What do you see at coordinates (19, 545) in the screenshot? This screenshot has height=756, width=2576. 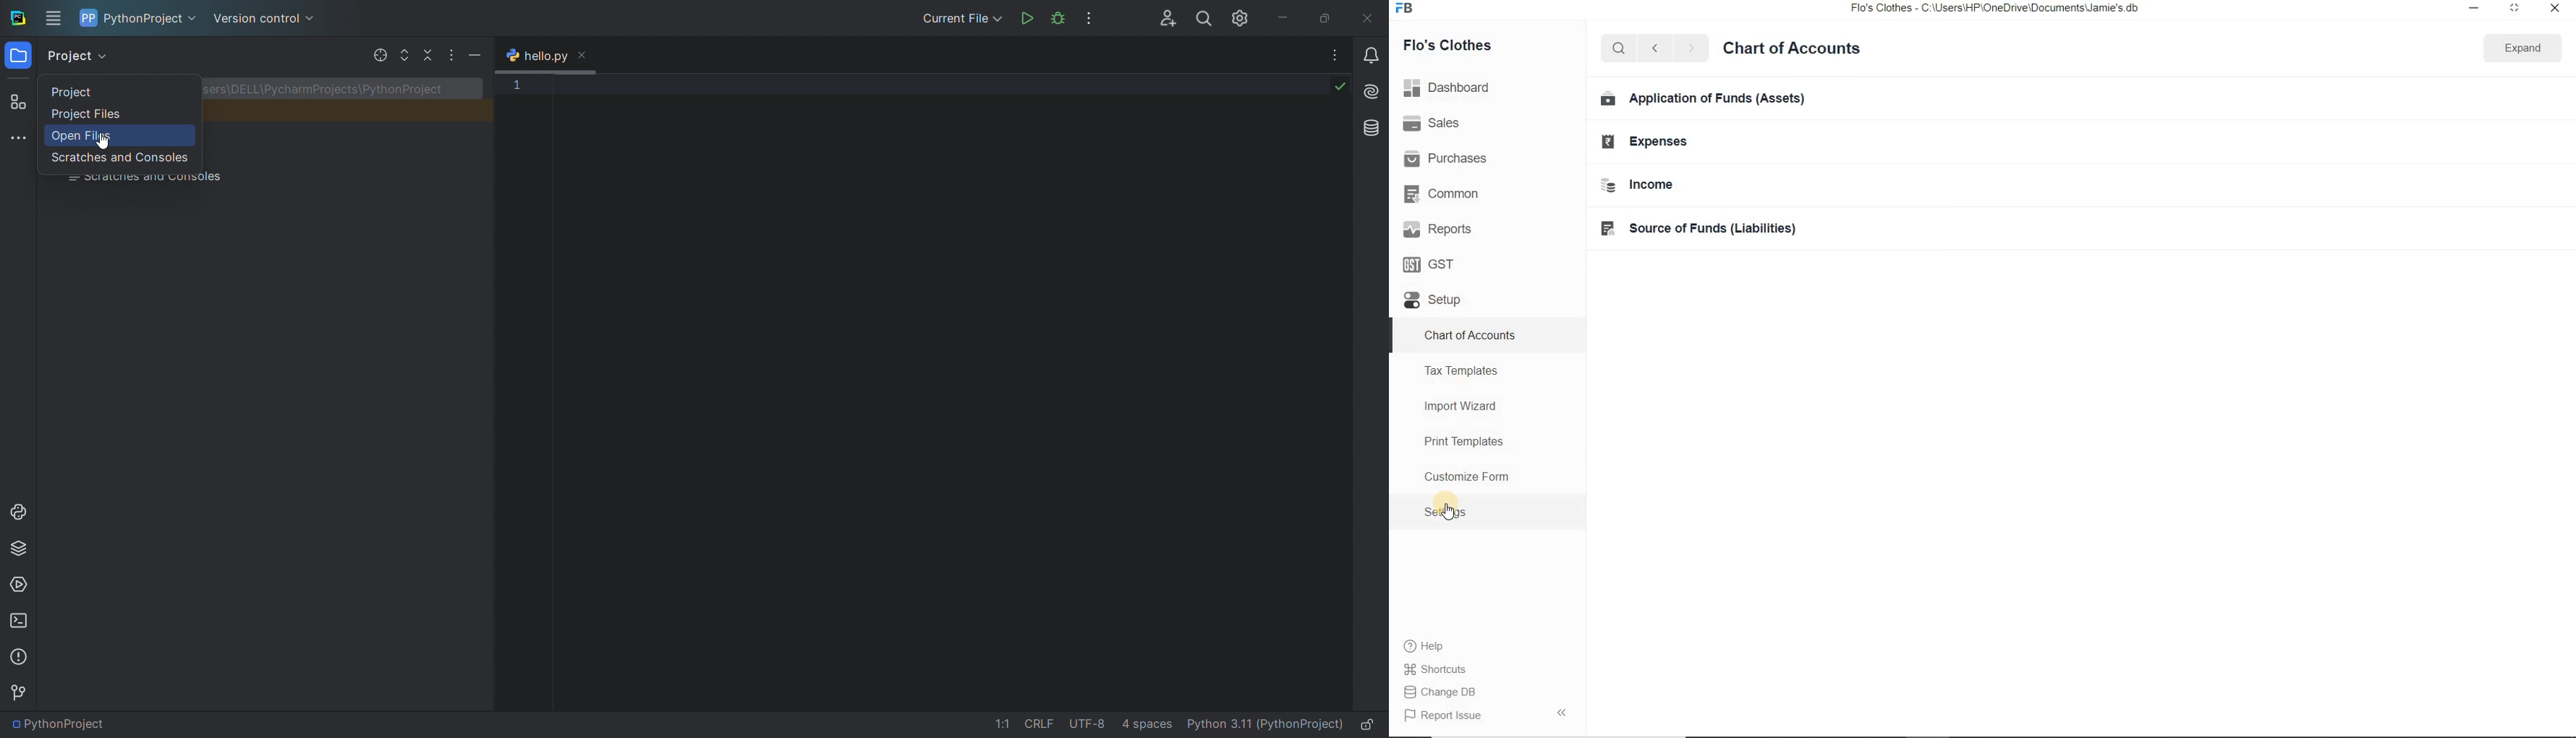 I see `python package` at bounding box center [19, 545].